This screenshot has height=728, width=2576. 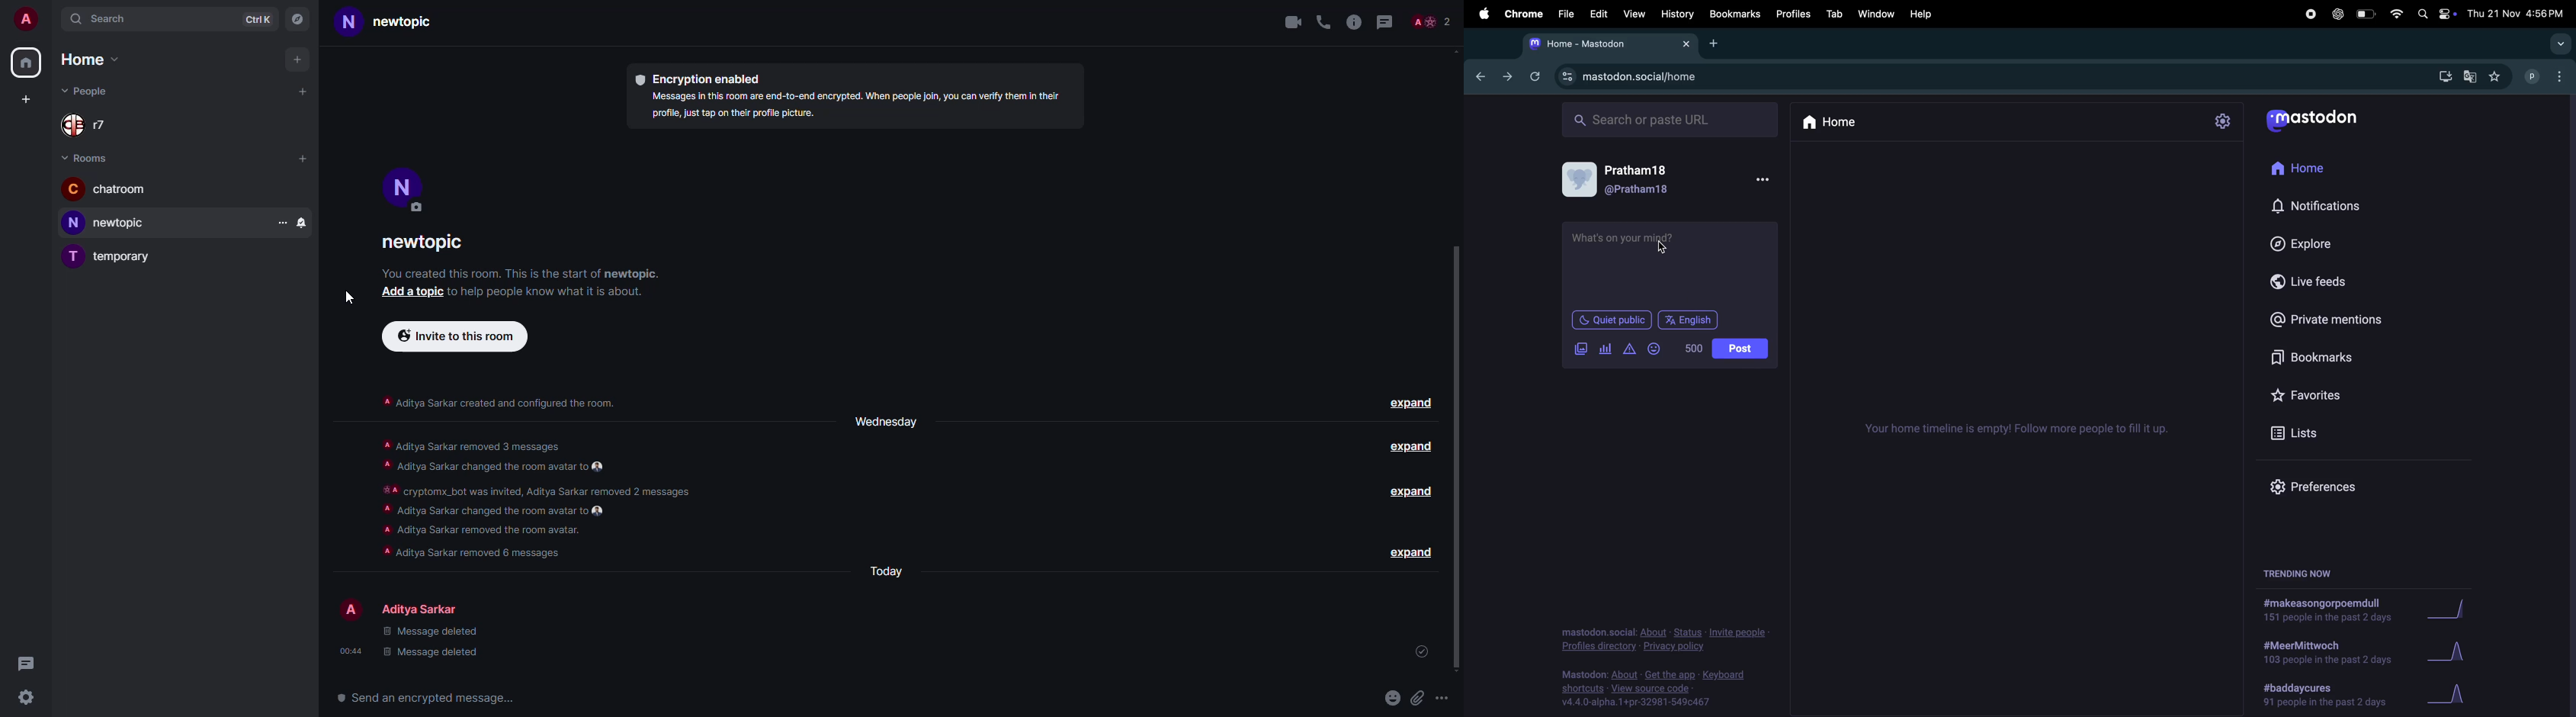 I want to click on favourites, so click(x=2314, y=397).